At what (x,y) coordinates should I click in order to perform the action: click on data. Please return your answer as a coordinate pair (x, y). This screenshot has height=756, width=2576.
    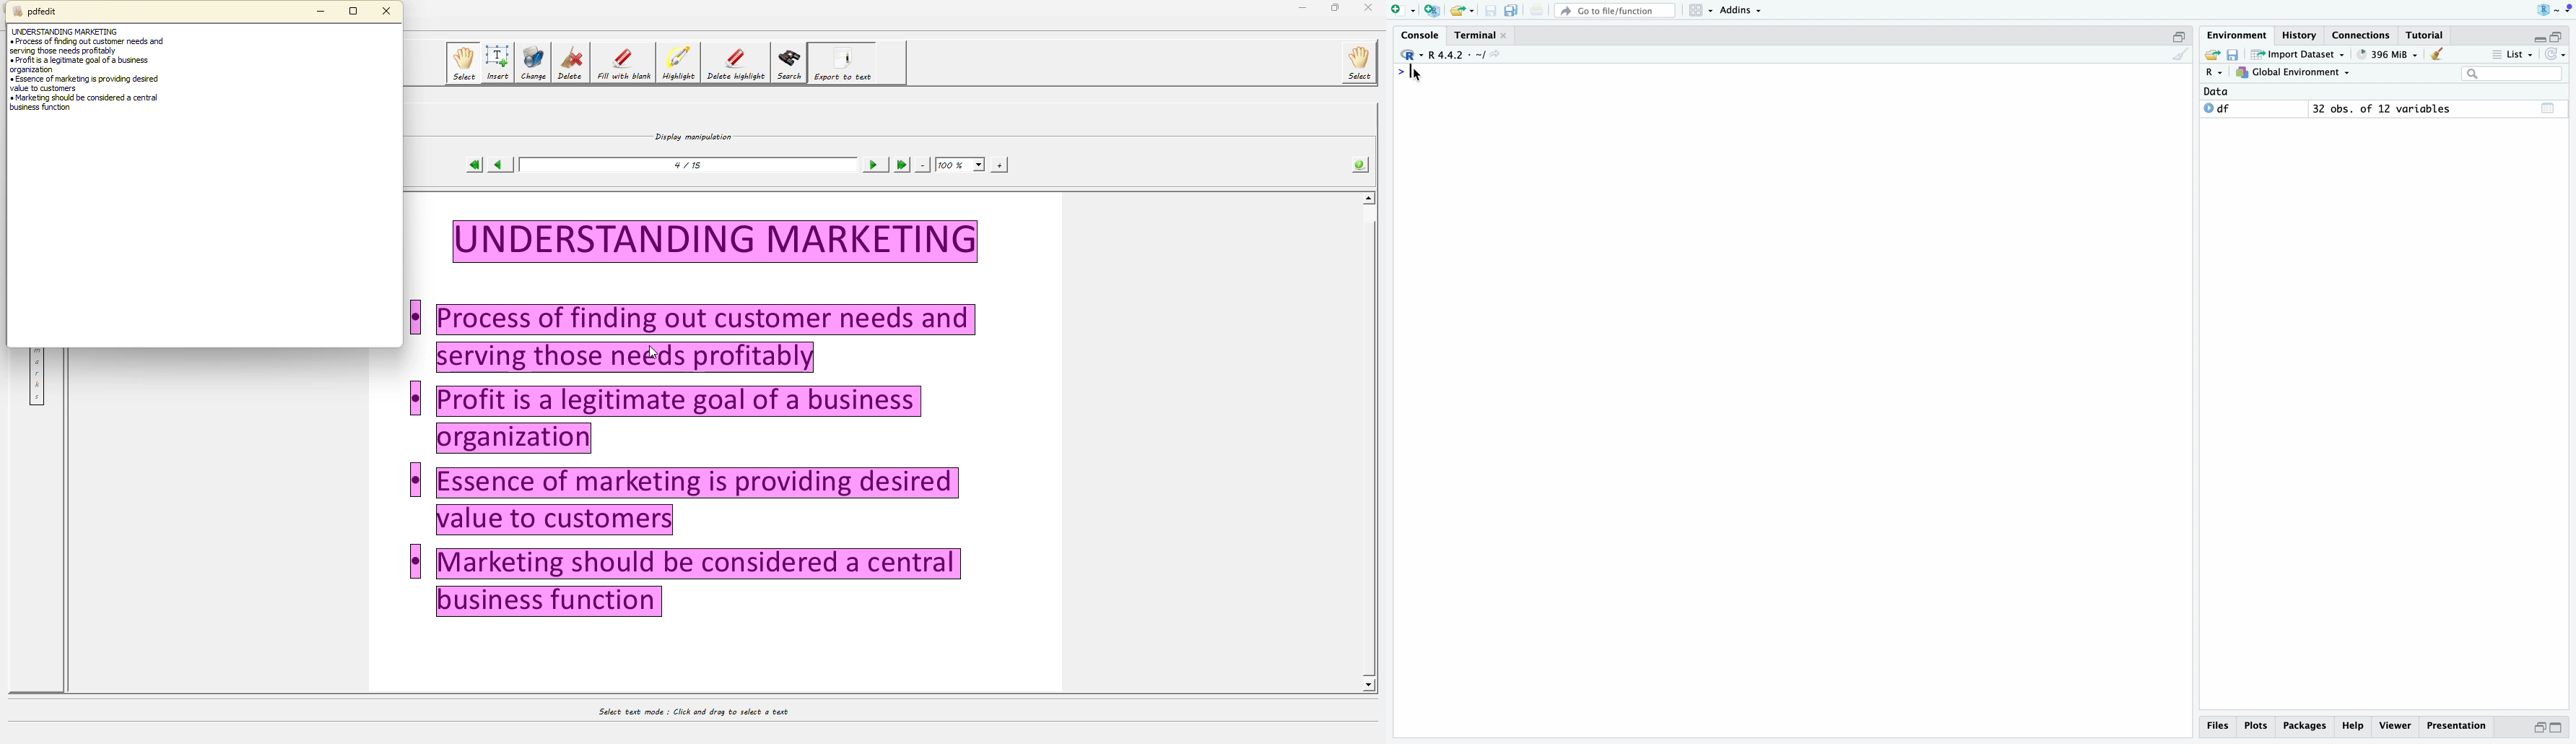
    Looking at the image, I should click on (2216, 91).